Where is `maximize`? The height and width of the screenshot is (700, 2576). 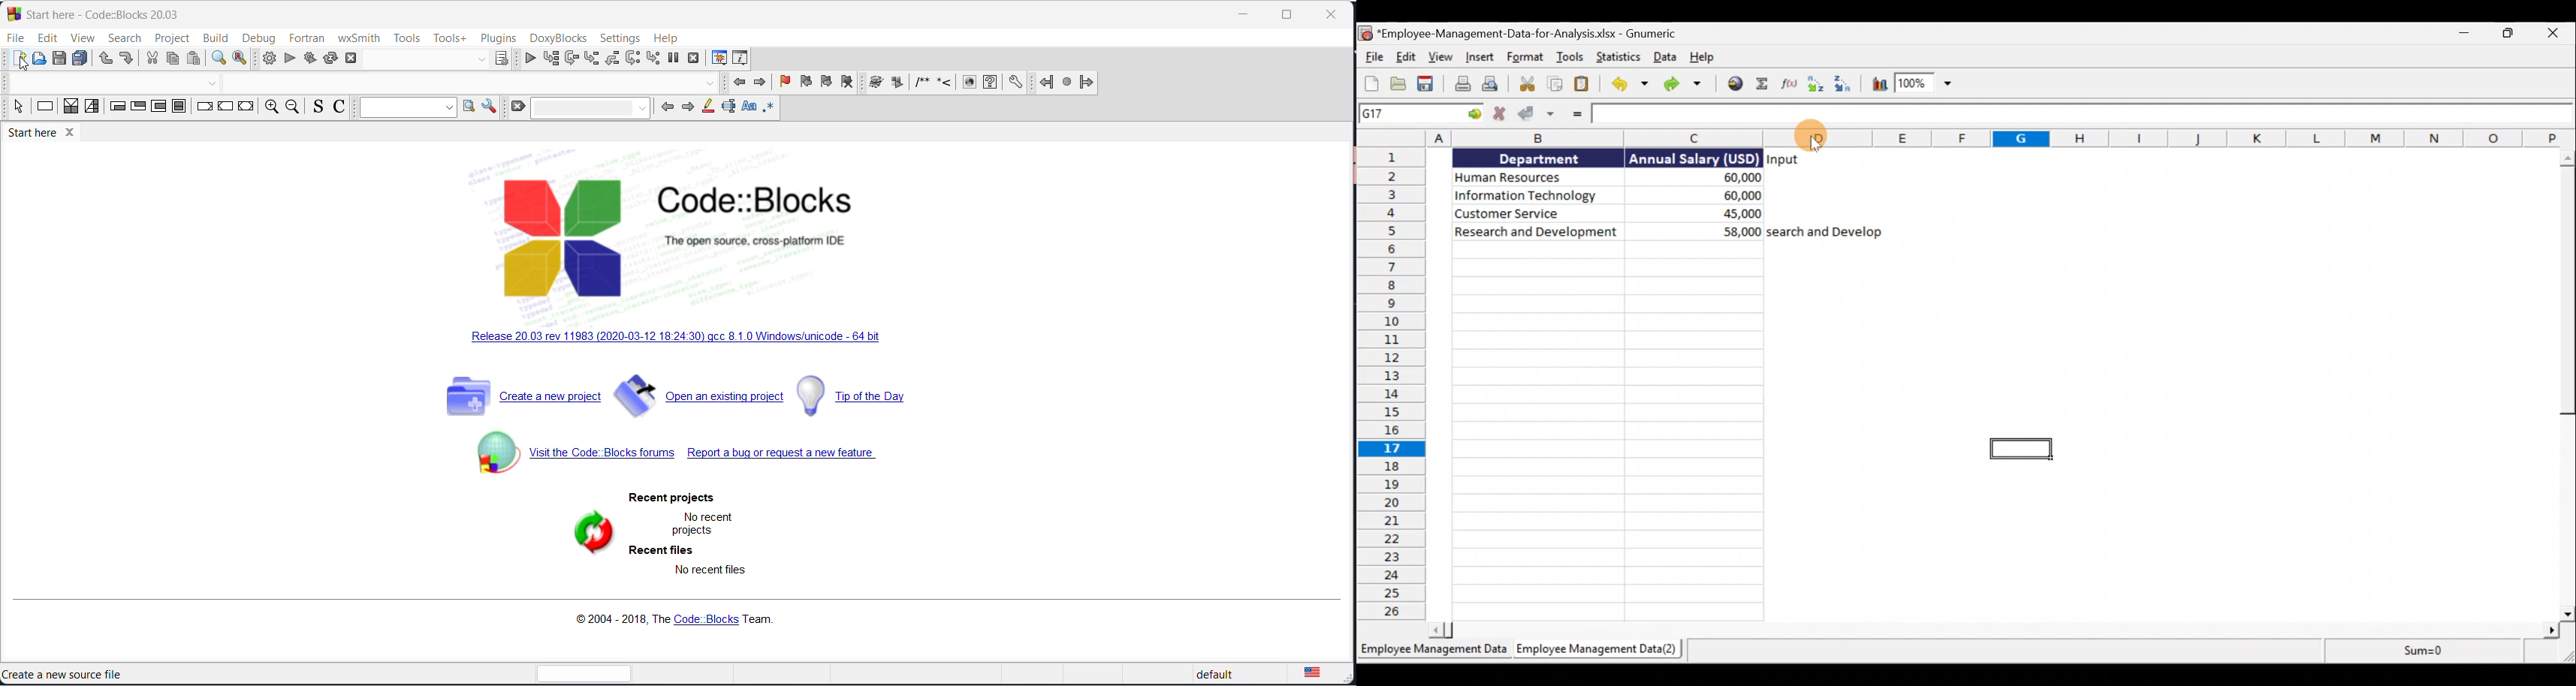
maximize is located at coordinates (1292, 15).